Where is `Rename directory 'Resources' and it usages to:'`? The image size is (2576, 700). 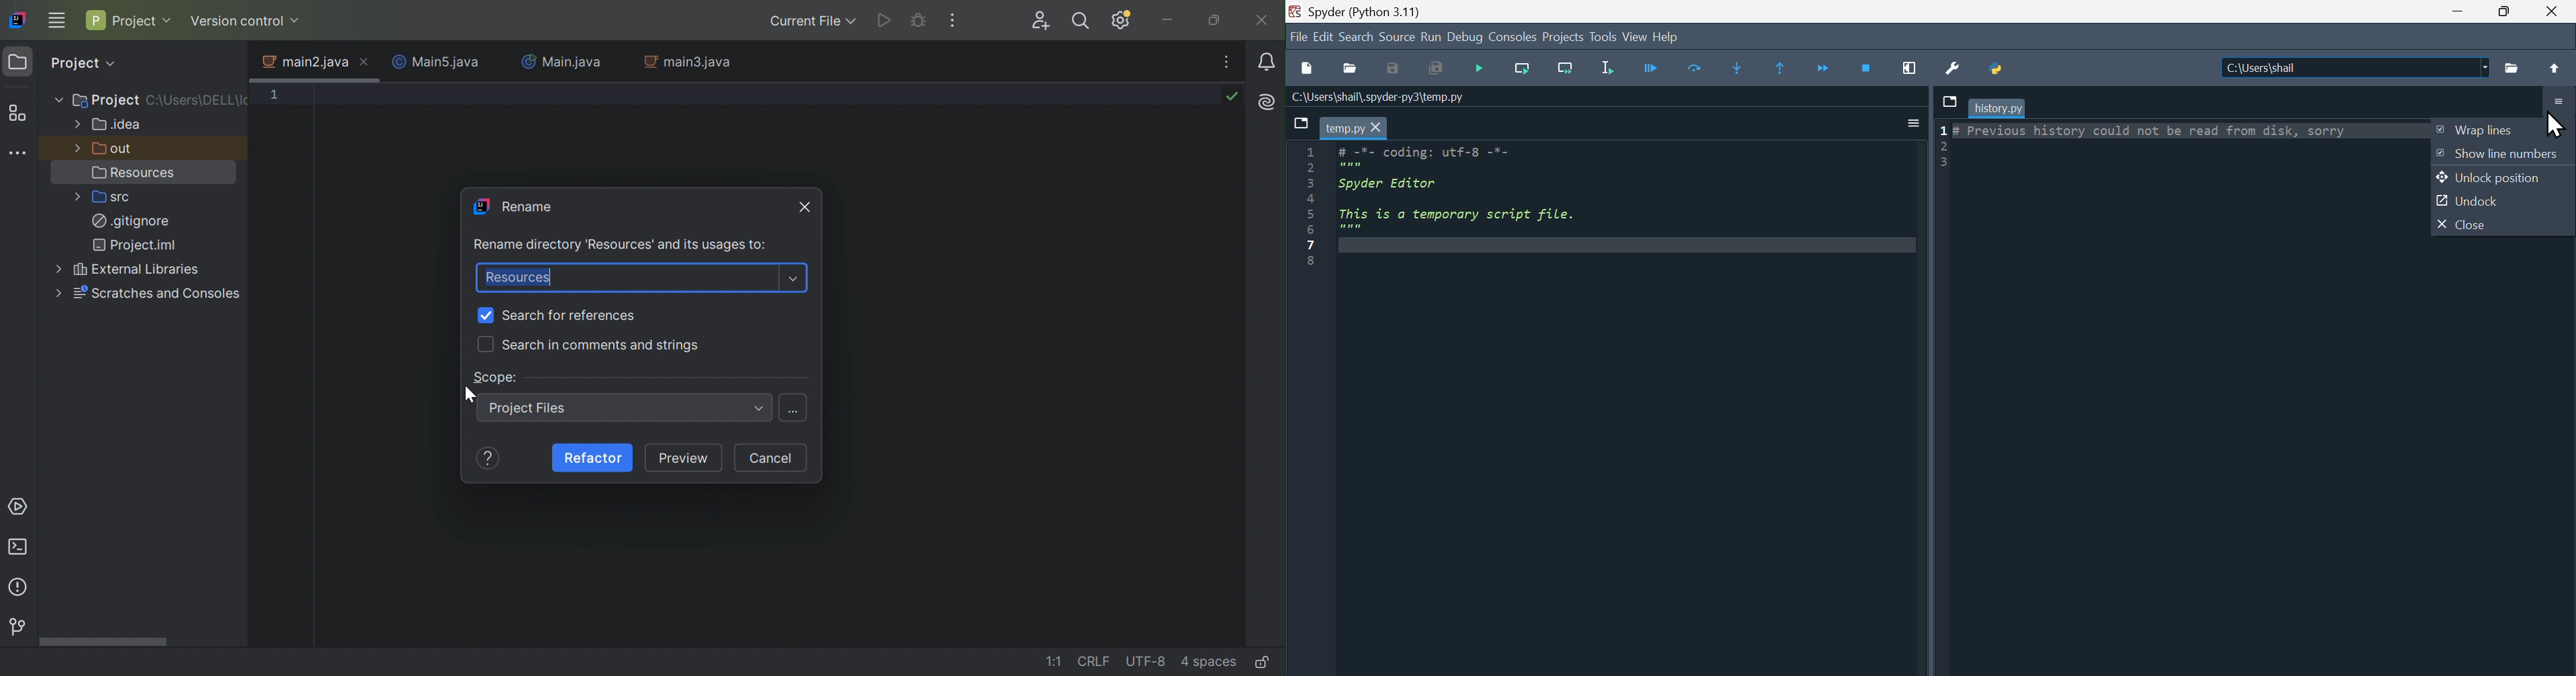 Rename directory 'Resources' and it usages to:' is located at coordinates (621, 246).